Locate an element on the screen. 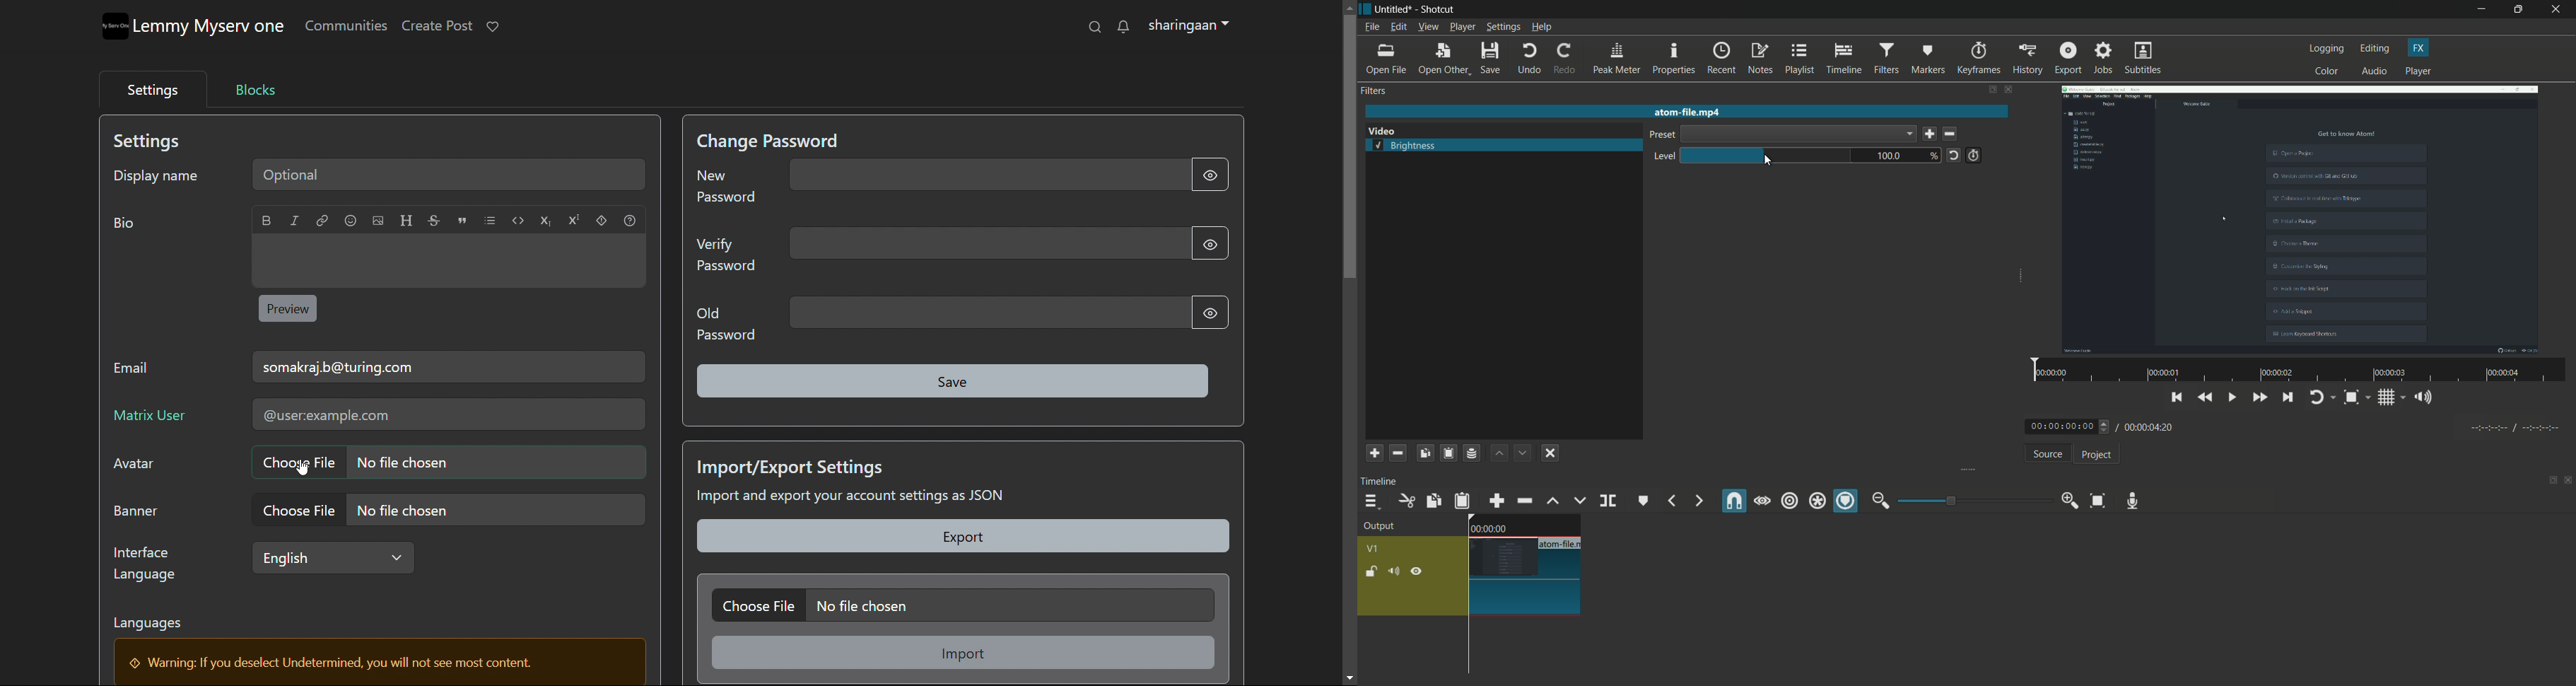  ripple markers is located at coordinates (1847, 502).